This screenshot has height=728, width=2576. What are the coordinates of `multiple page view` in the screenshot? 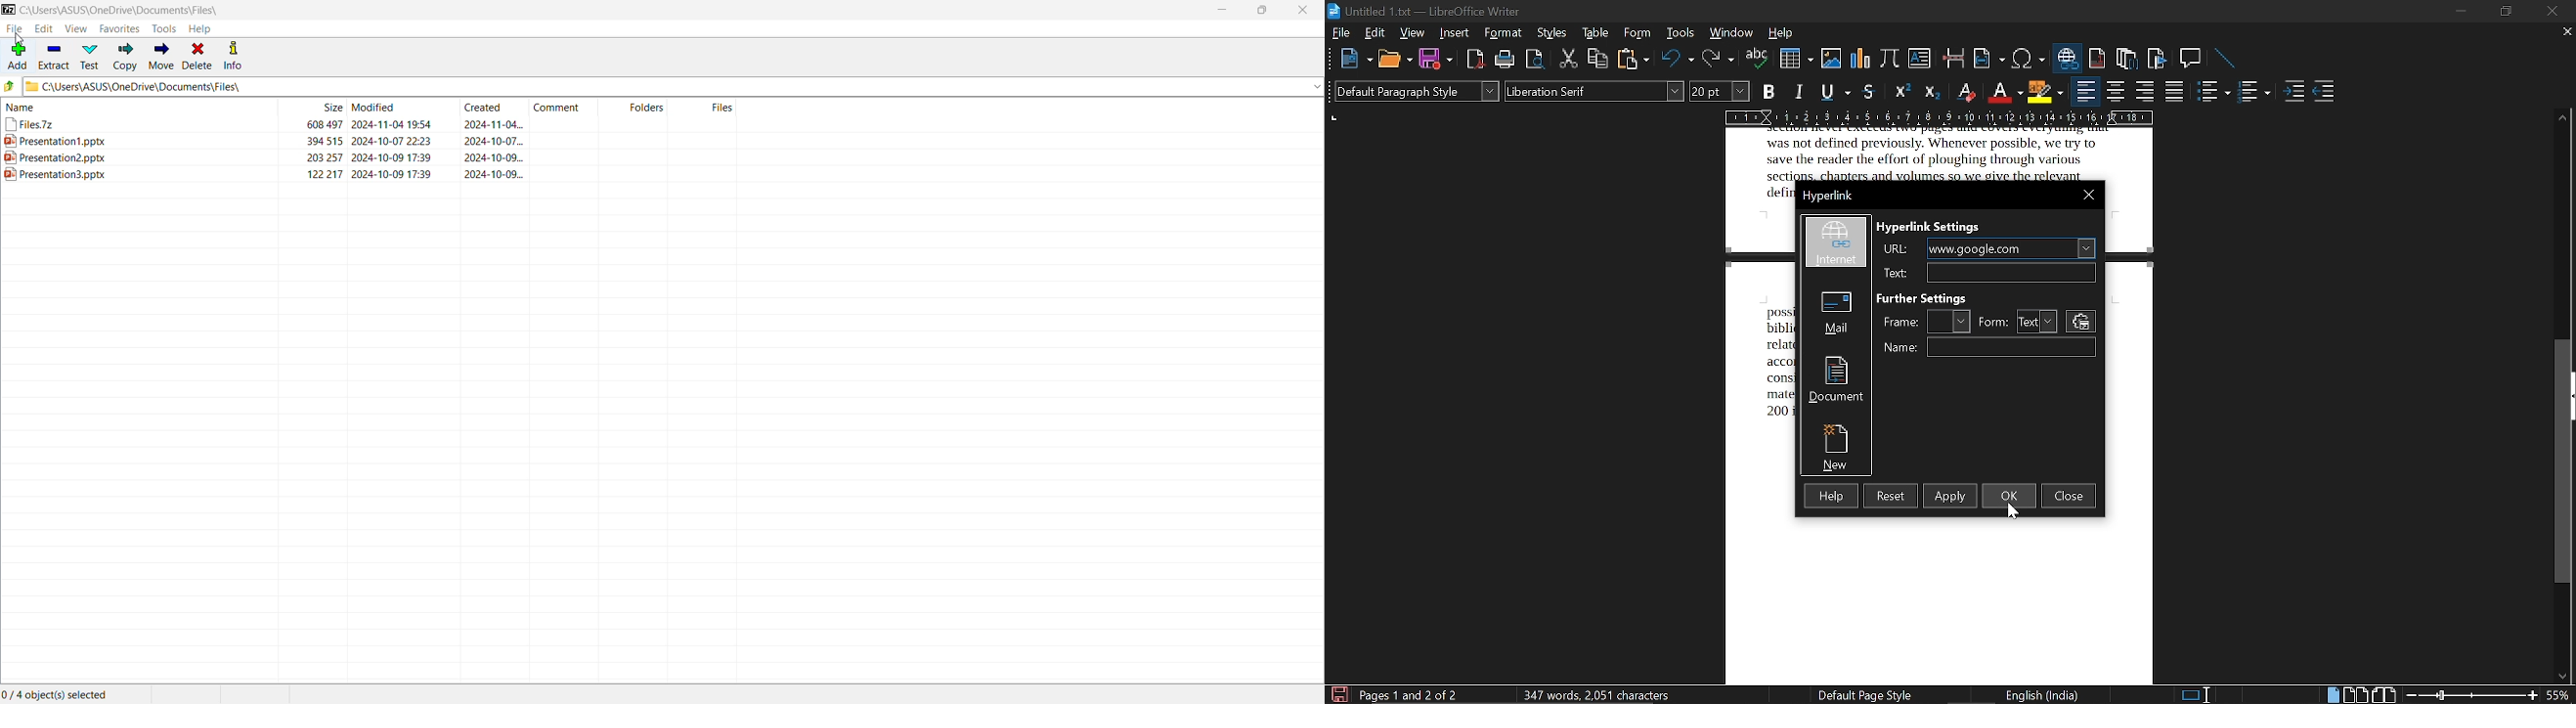 It's located at (2355, 694).